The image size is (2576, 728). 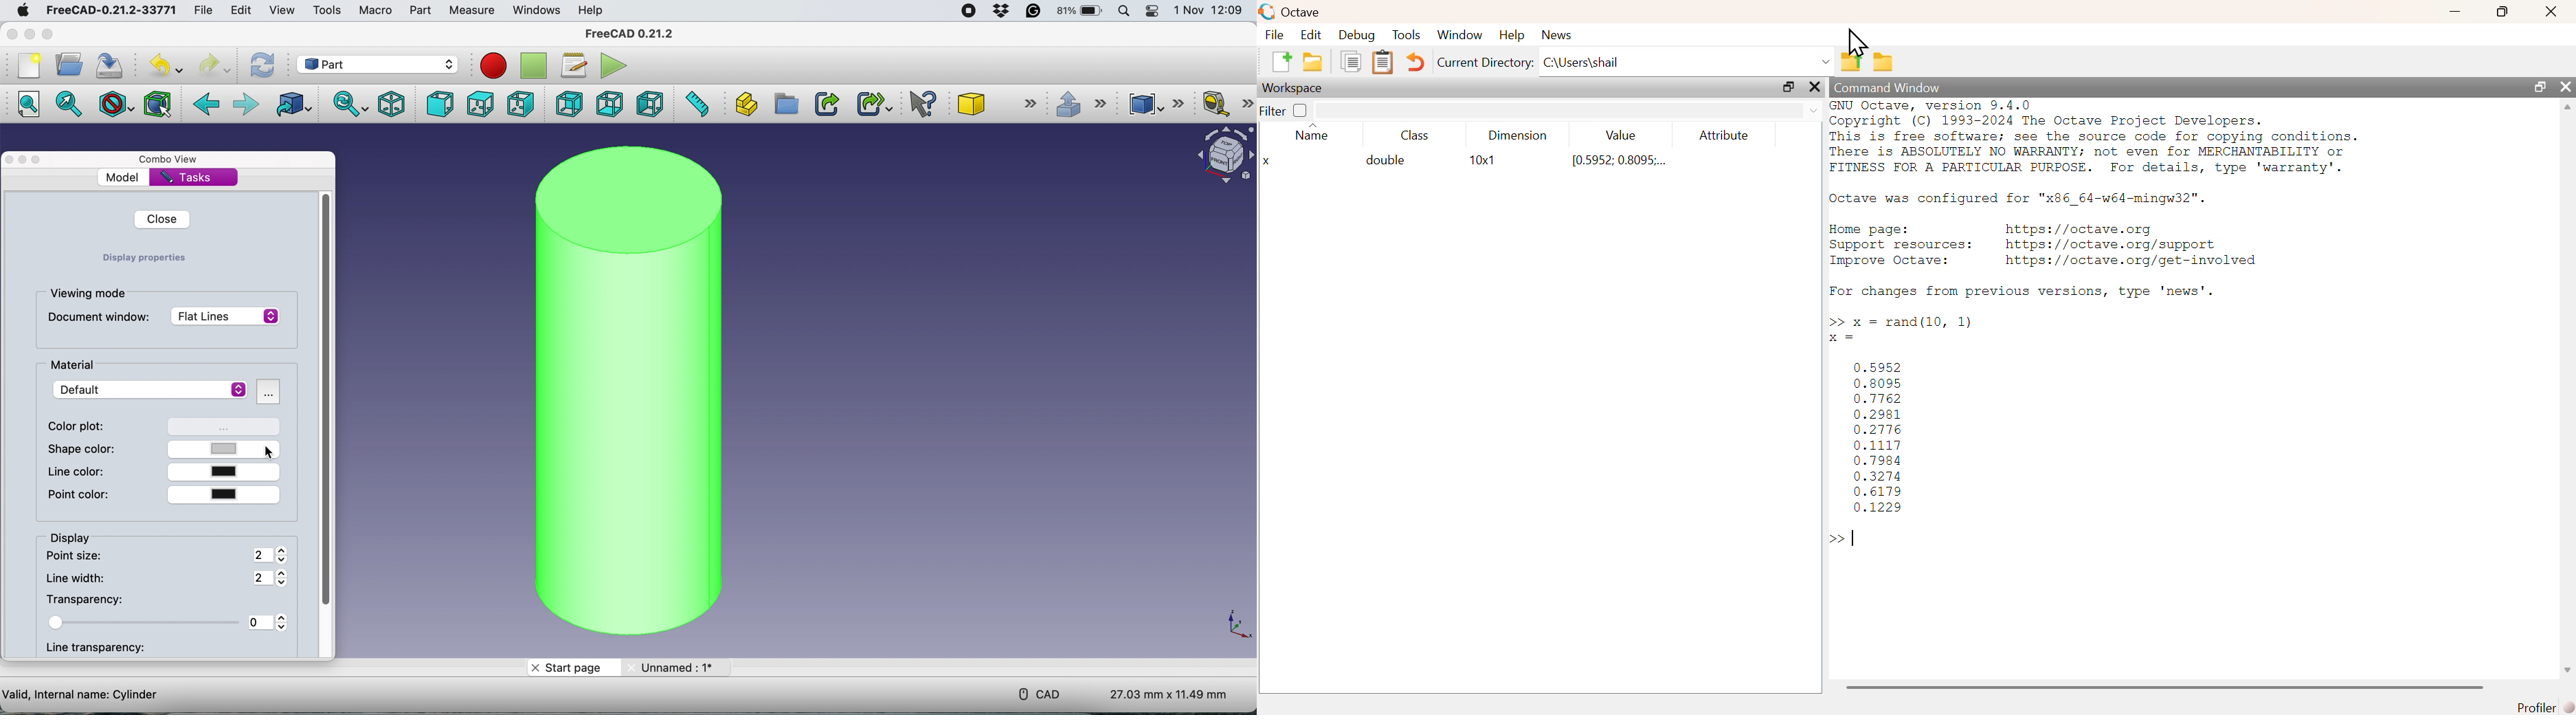 What do you see at coordinates (166, 426) in the screenshot?
I see `color plot` at bounding box center [166, 426].